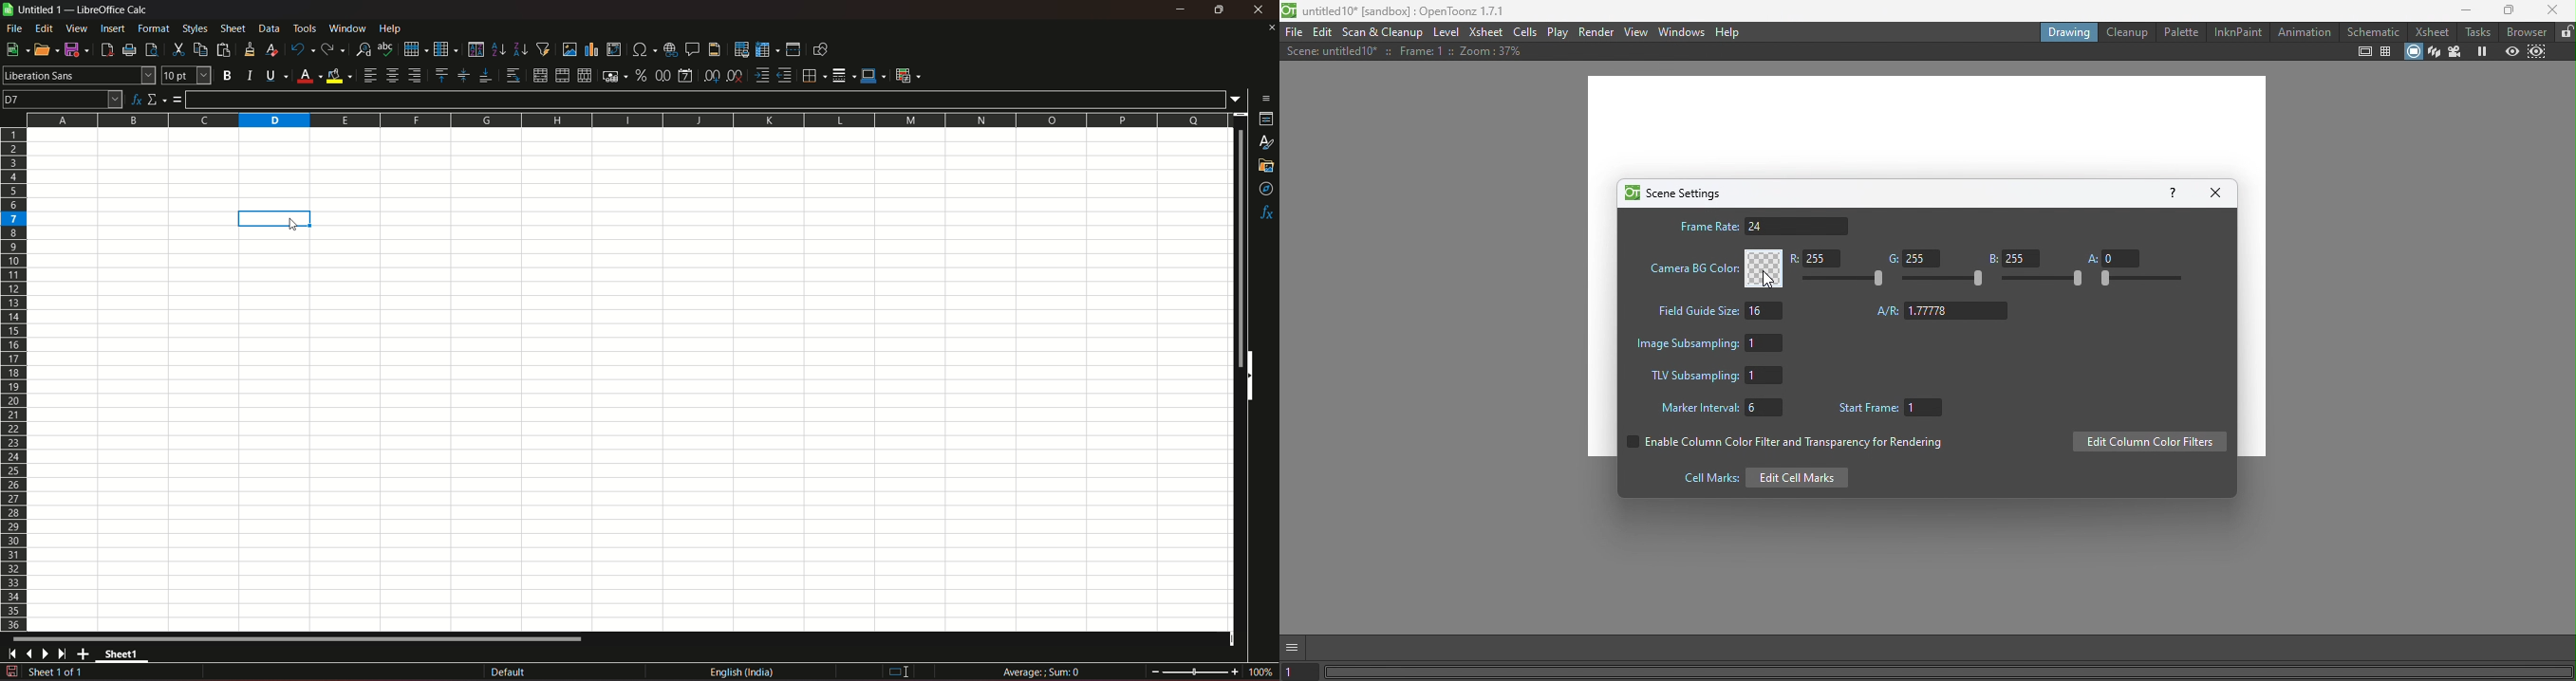  What do you see at coordinates (1262, 9) in the screenshot?
I see `close` at bounding box center [1262, 9].